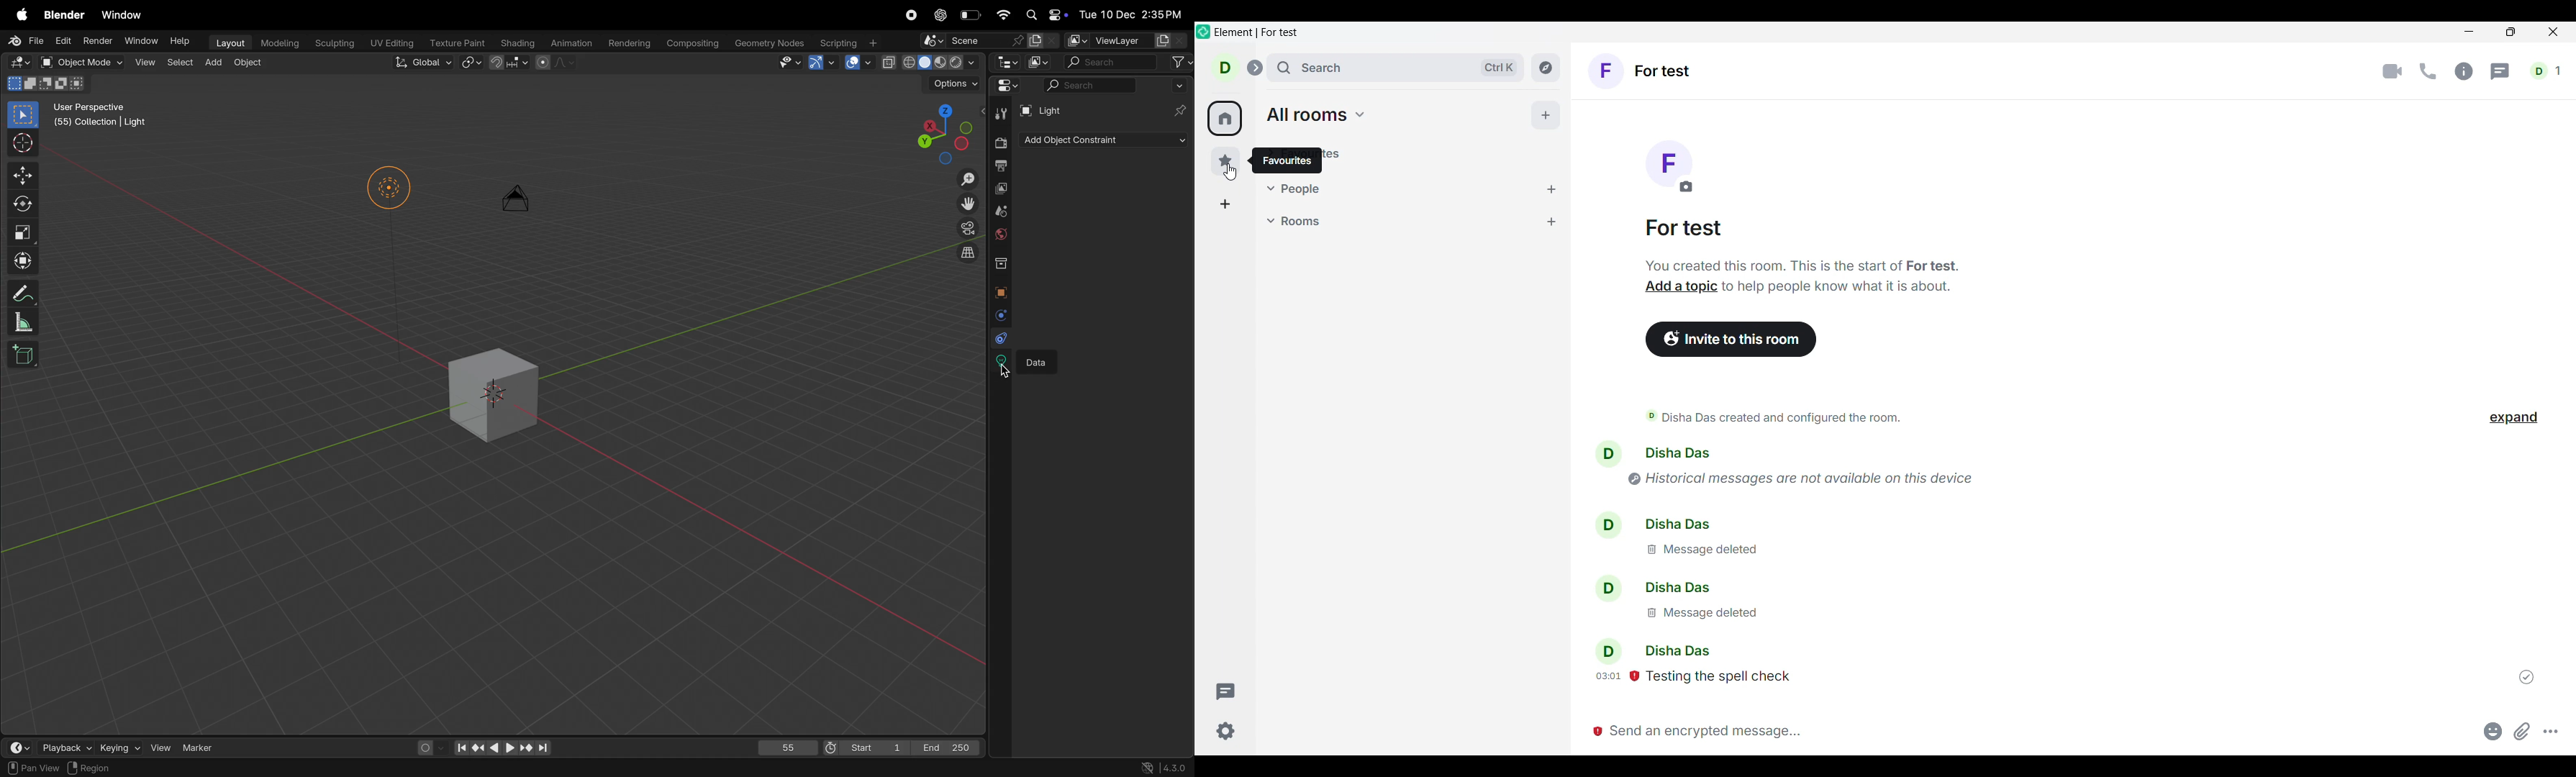 This screenshot has width=2576, height=784. Describe the element at coordinates (1225, 119) in the screenshot. I see `home` at that location.